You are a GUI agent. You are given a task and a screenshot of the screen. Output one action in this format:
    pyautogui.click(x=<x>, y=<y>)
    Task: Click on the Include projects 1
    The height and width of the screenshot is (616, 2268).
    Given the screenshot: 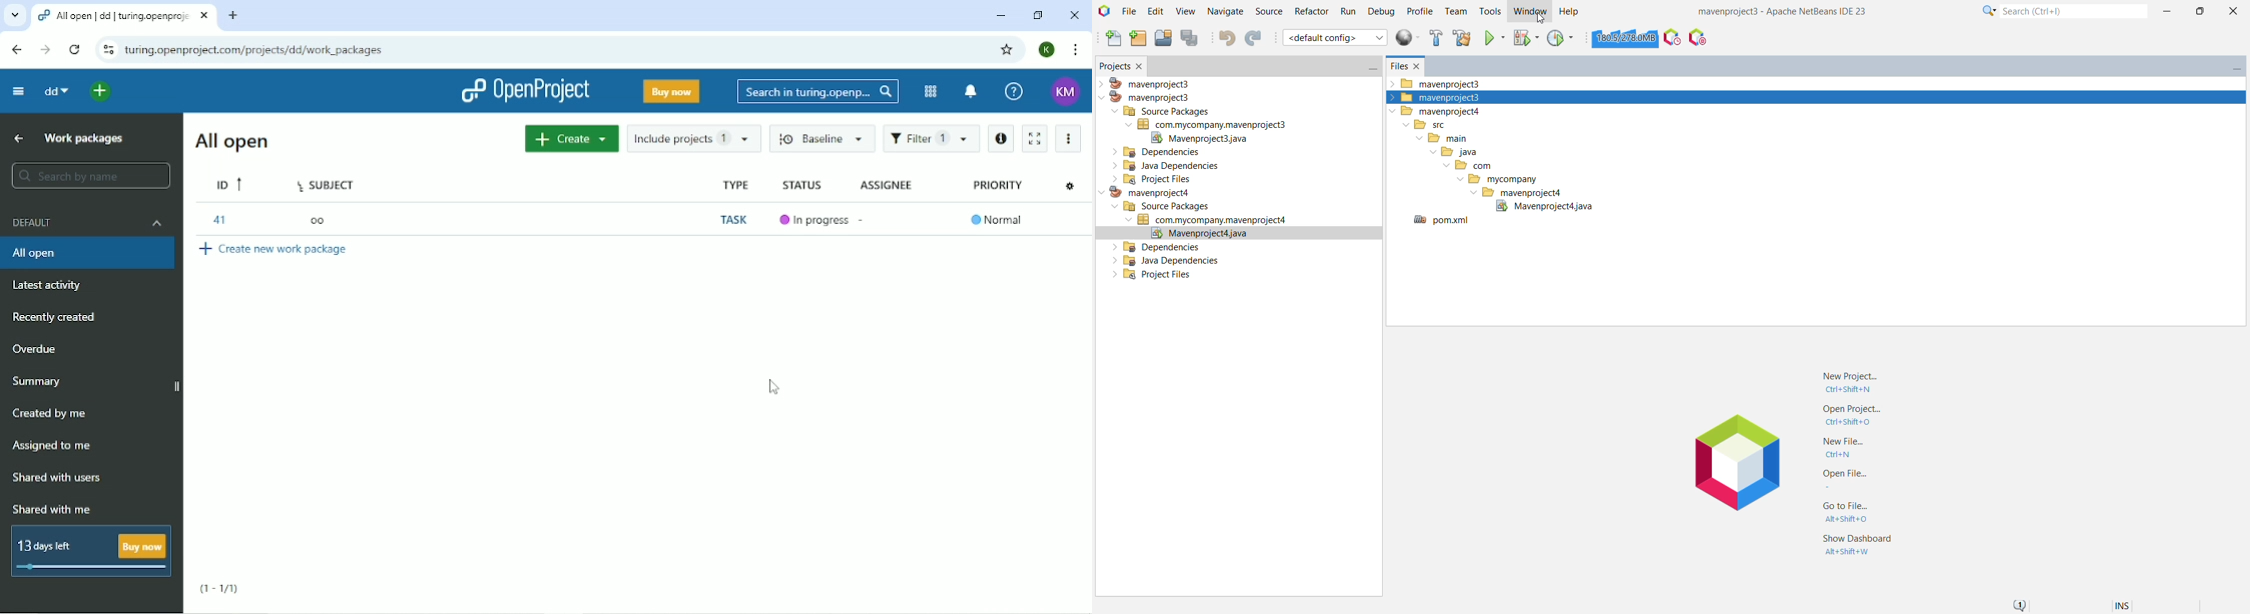 What is the action you would take?
    pyautogui.click(x=693, y=138)
    